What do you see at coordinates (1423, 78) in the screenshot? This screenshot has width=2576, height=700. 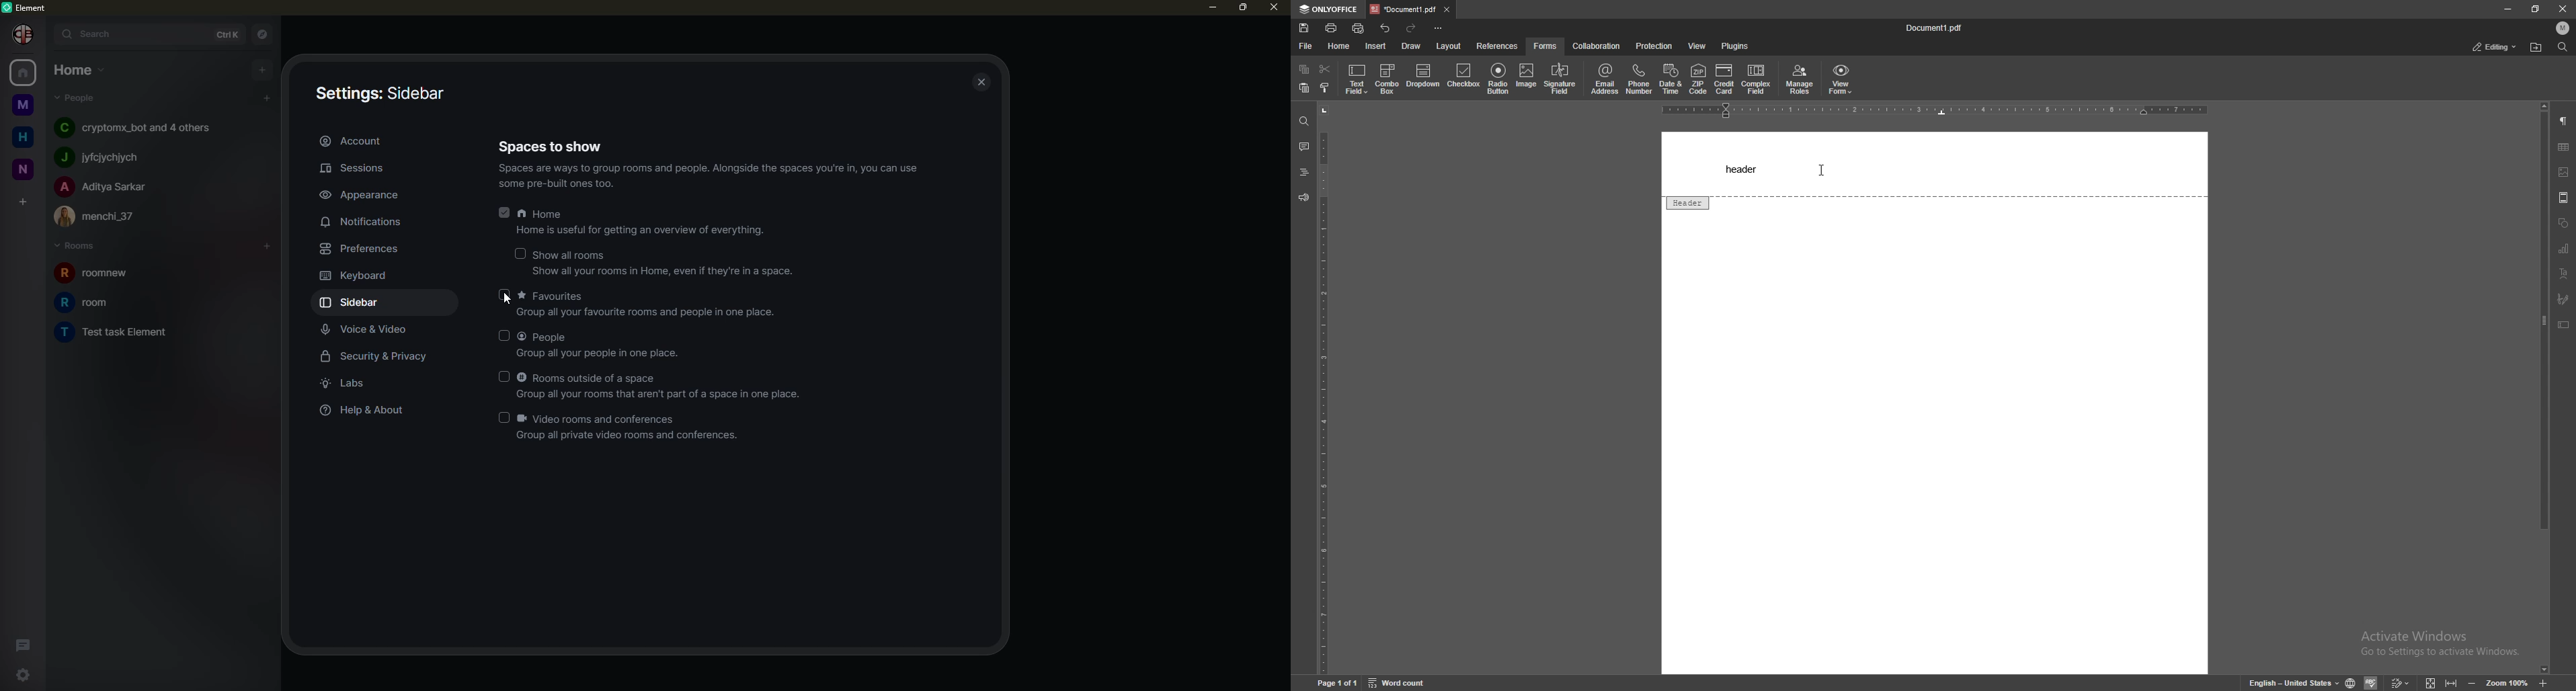 I see `dropdown` at bounding box center [1423, 78].